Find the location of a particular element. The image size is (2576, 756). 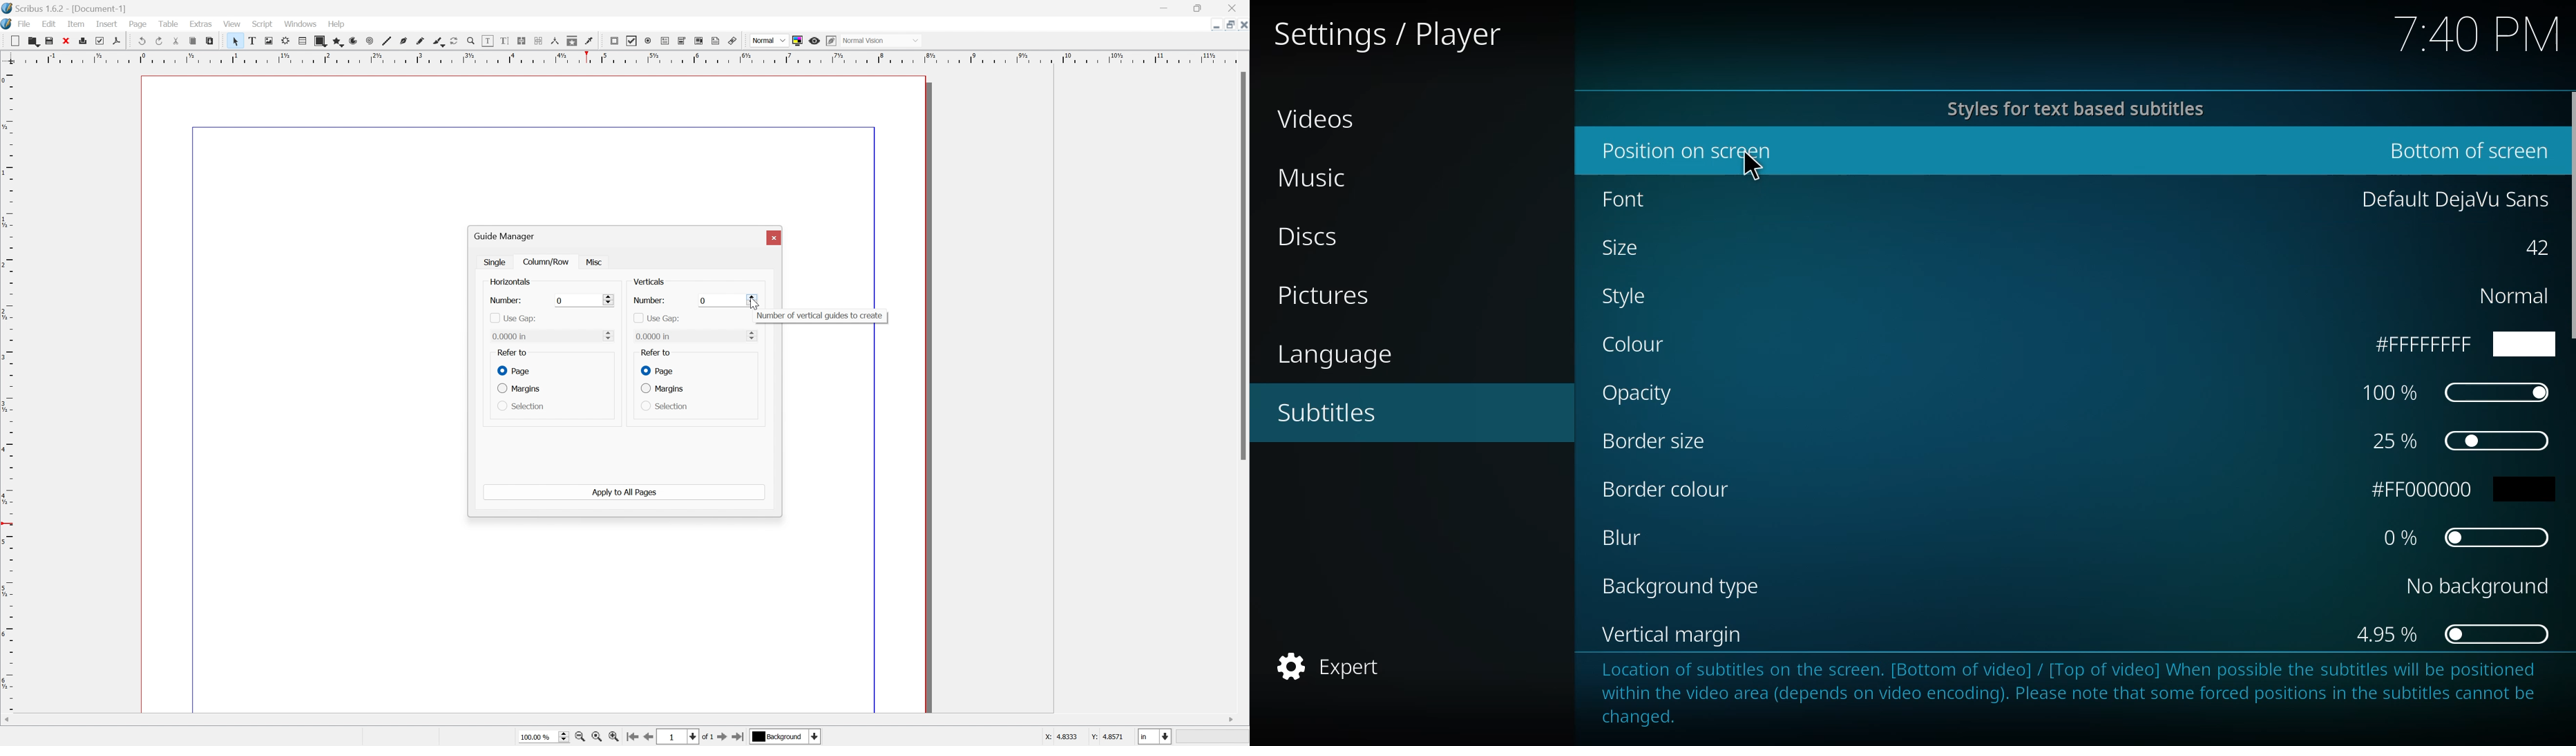

language is located at coordinates (1335, 356).